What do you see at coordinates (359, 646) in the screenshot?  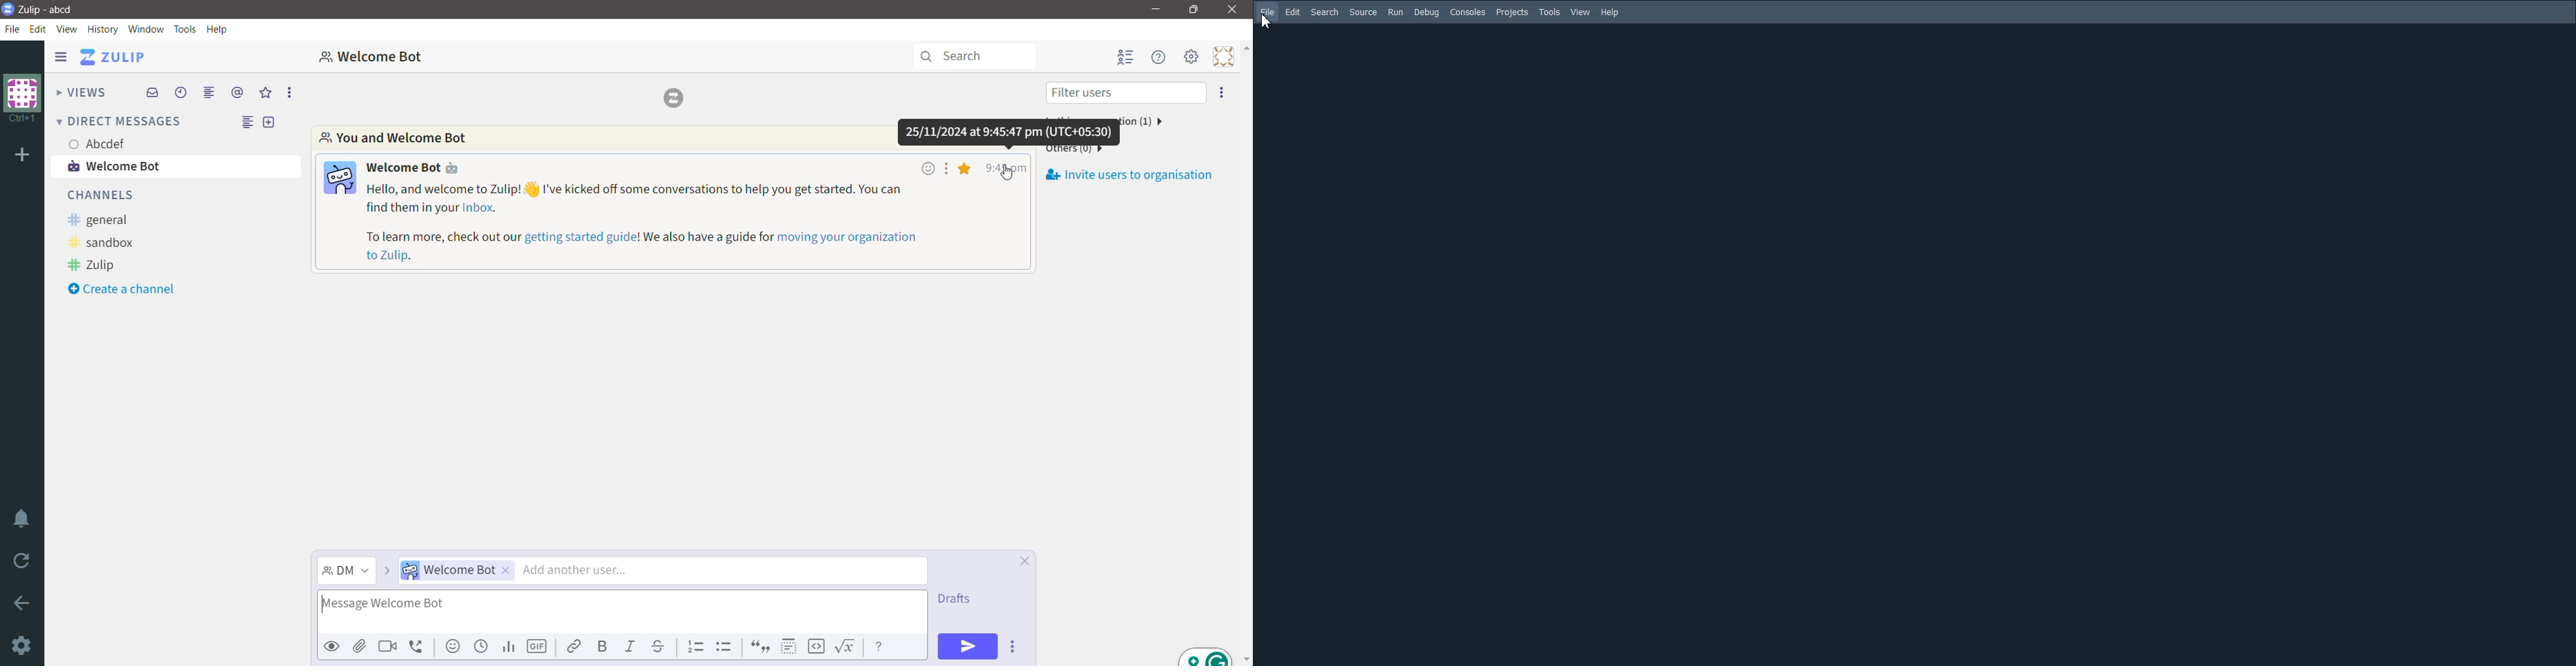 I see `Upload files` at bounding box center [359, 646].